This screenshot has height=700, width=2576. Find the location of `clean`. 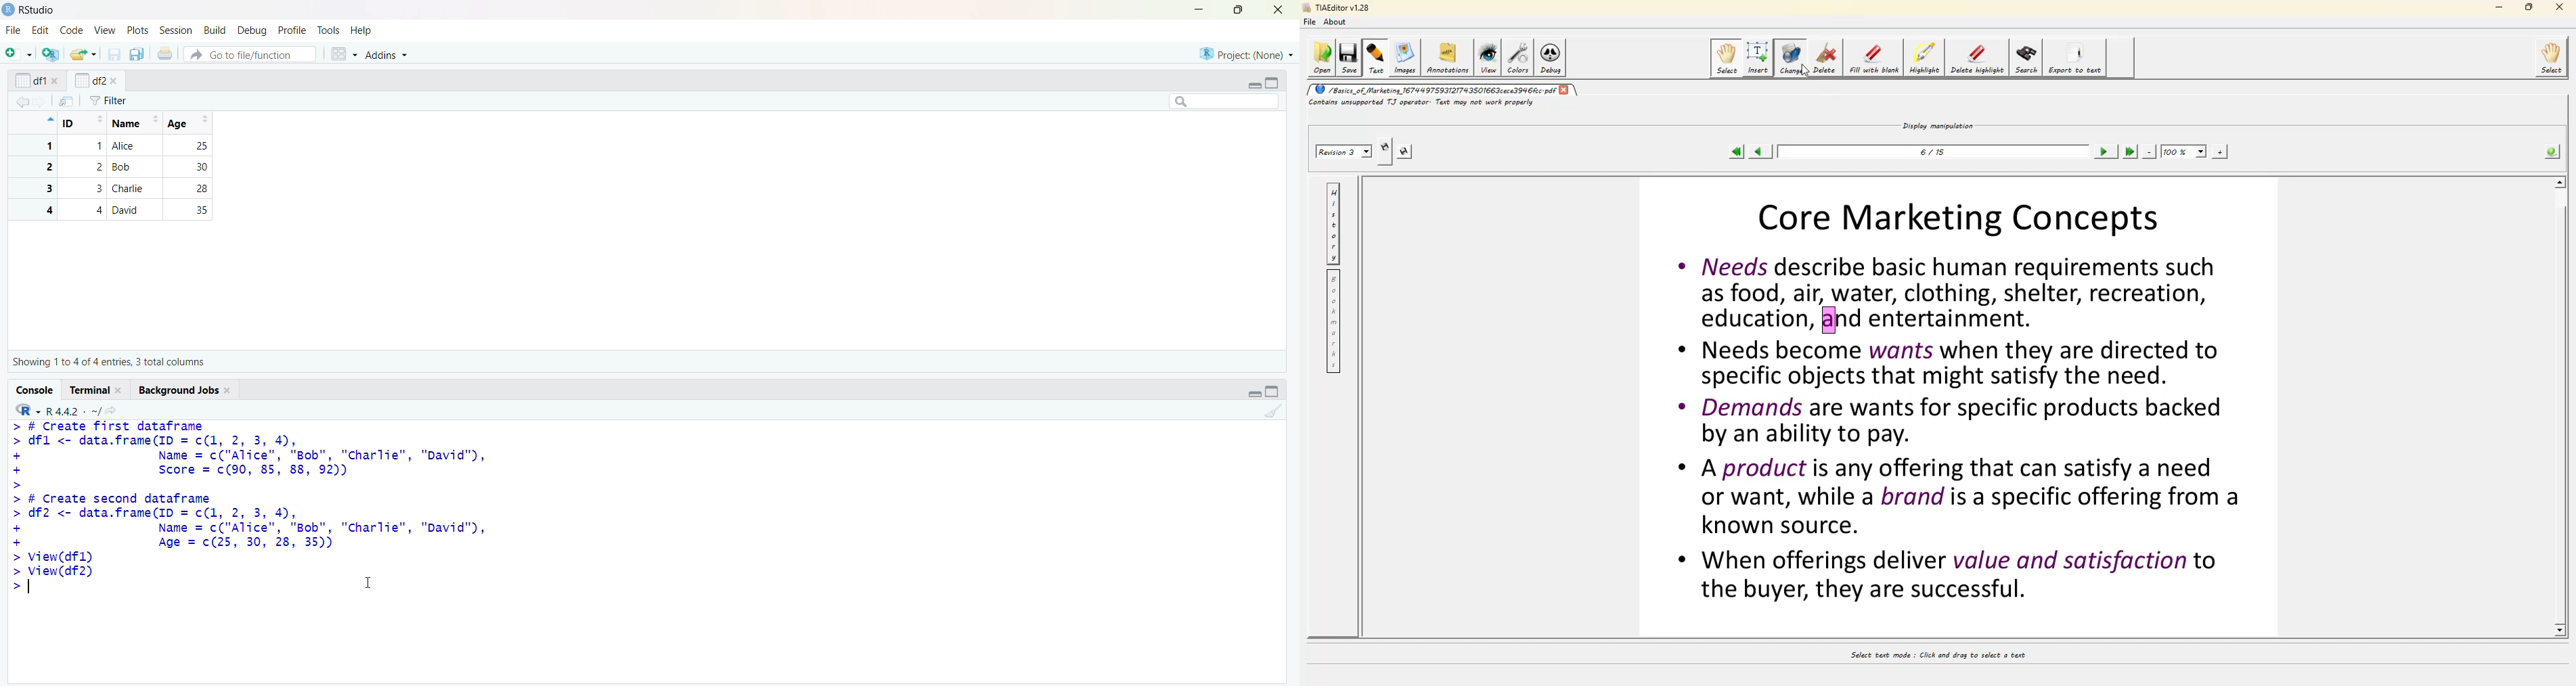

clean is located at coordinates (1274, 411).